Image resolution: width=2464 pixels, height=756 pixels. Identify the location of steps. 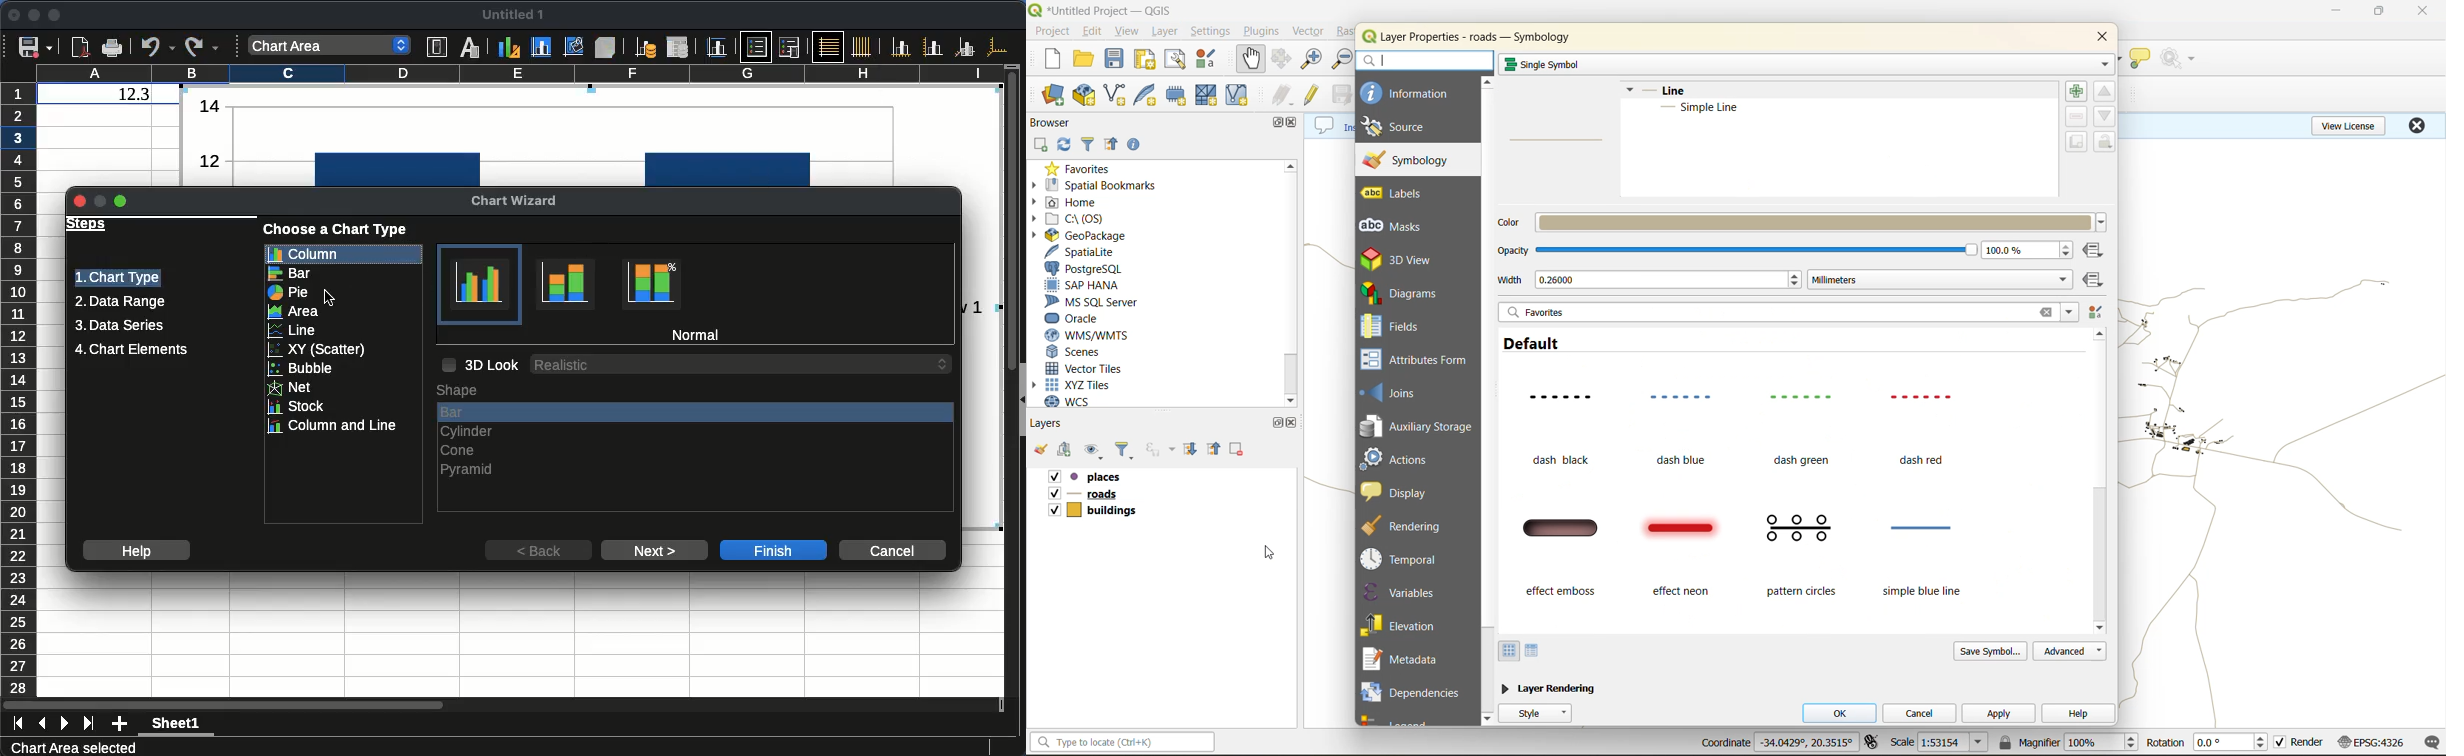
(87, 225).